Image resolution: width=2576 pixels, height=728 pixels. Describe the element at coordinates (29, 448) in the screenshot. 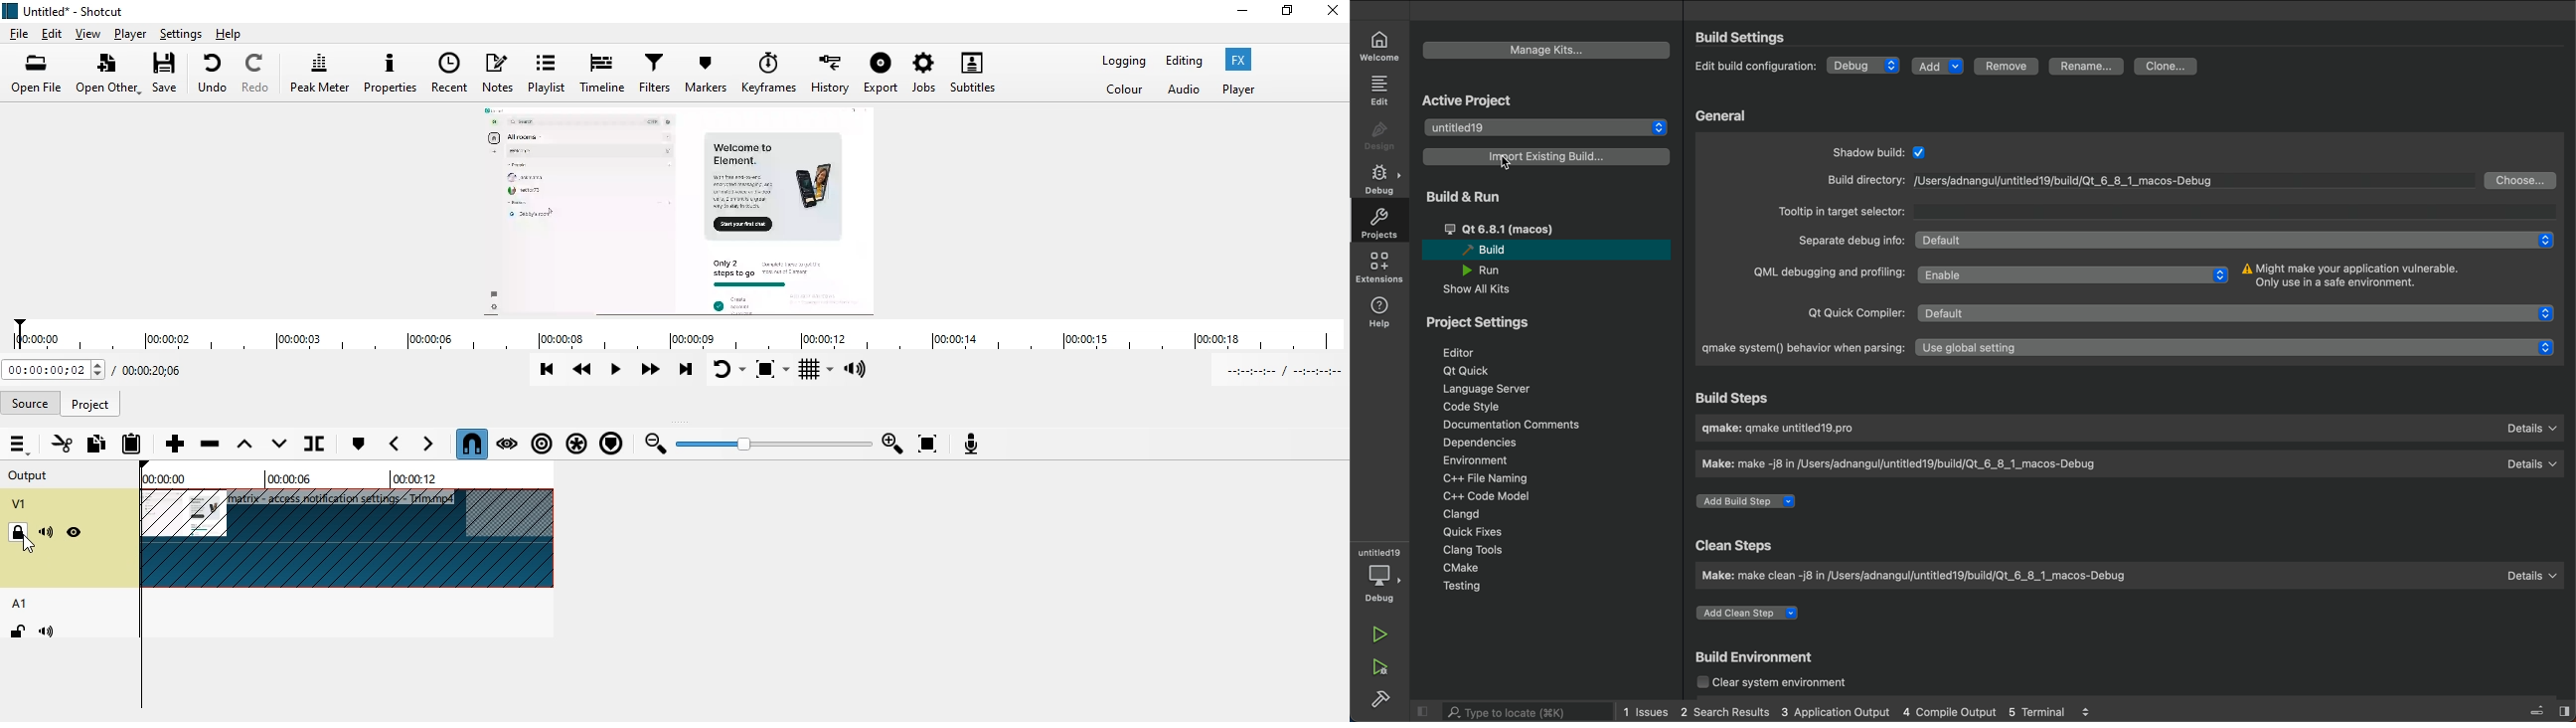

I see `` at that location.